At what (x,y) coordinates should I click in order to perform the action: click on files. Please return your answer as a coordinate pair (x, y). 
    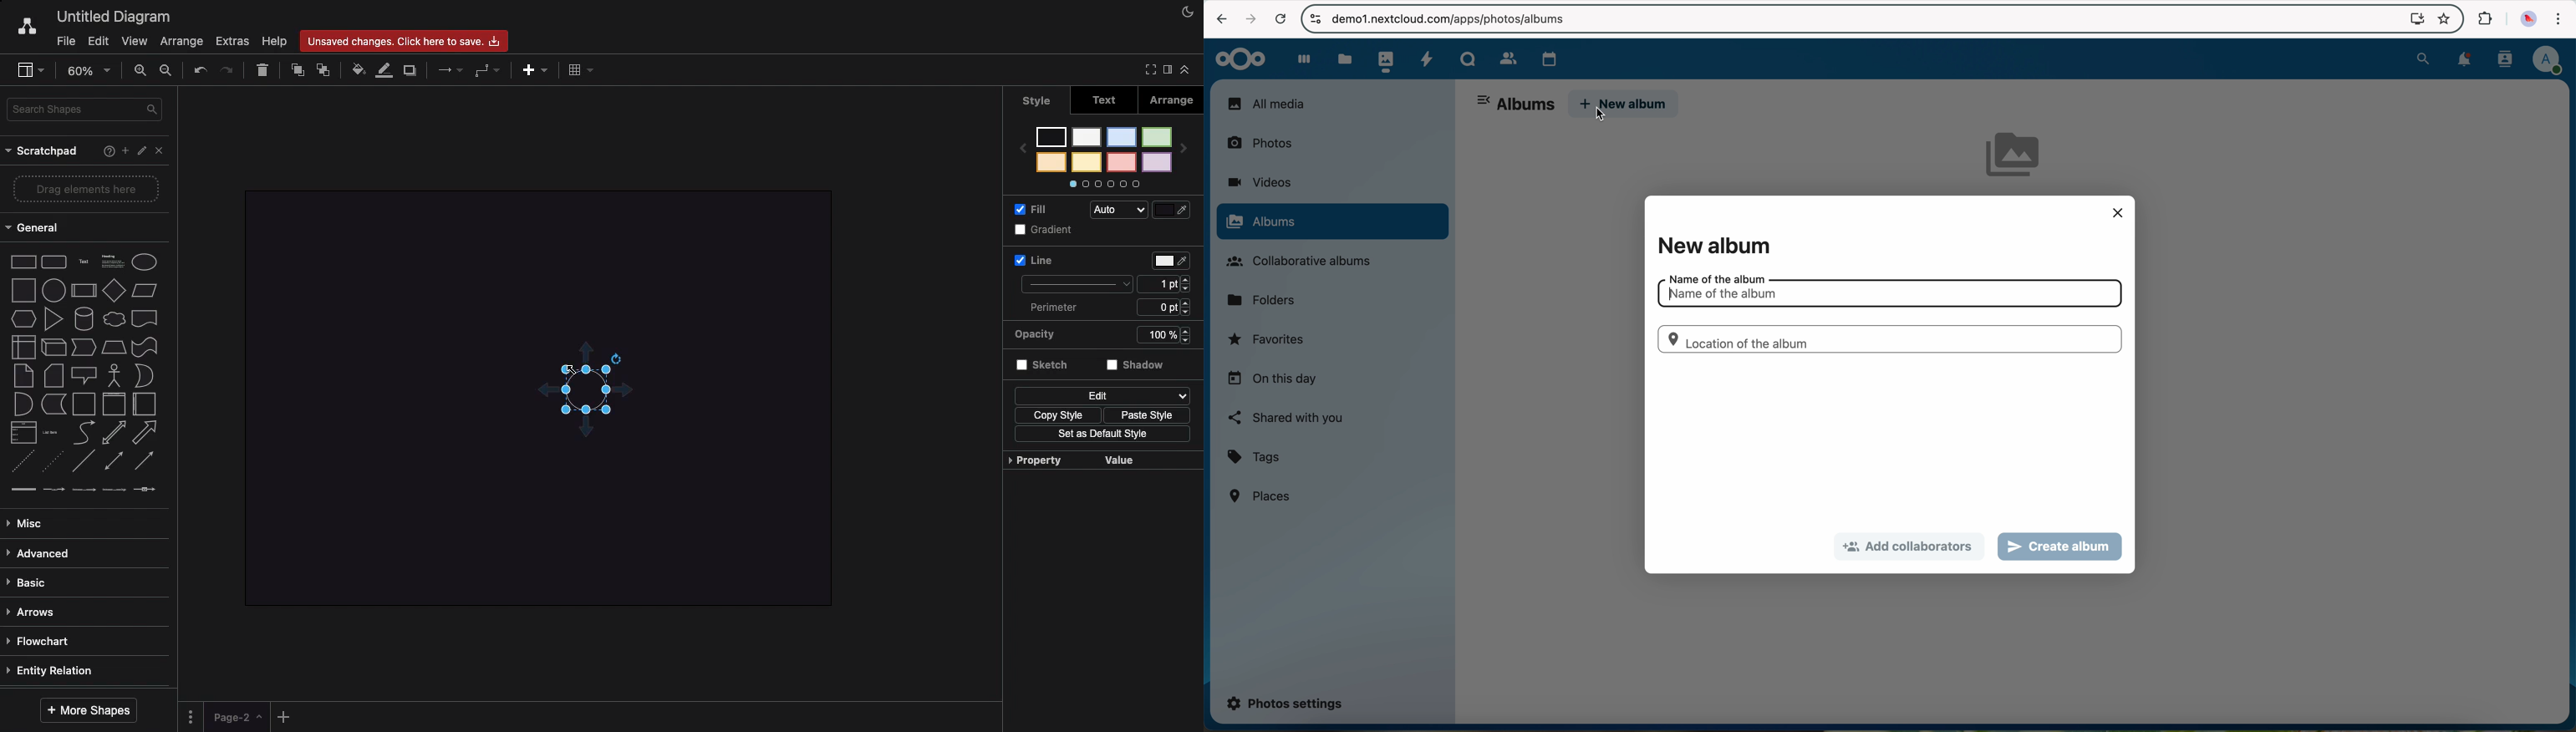
    Looking at the image, I should click on (1344, 59).